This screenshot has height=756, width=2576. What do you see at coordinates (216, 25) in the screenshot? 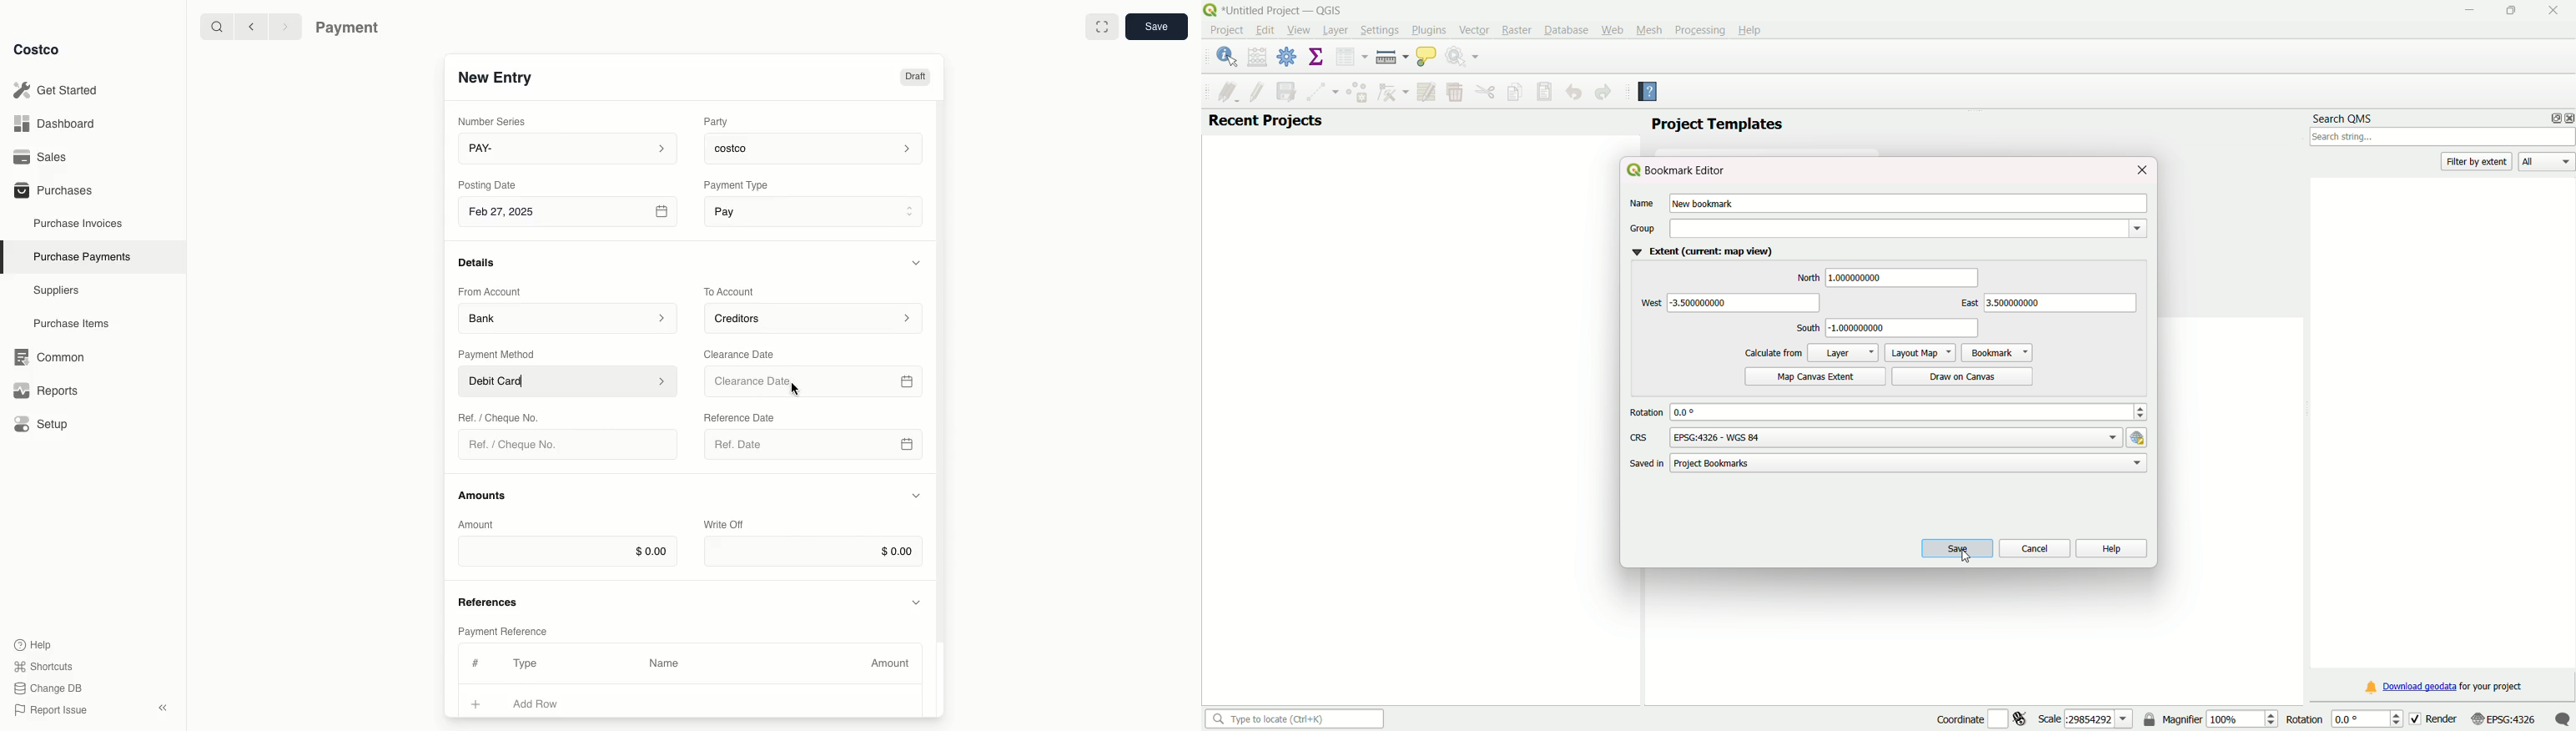
I see `Search` at bounding box center [216, 25].